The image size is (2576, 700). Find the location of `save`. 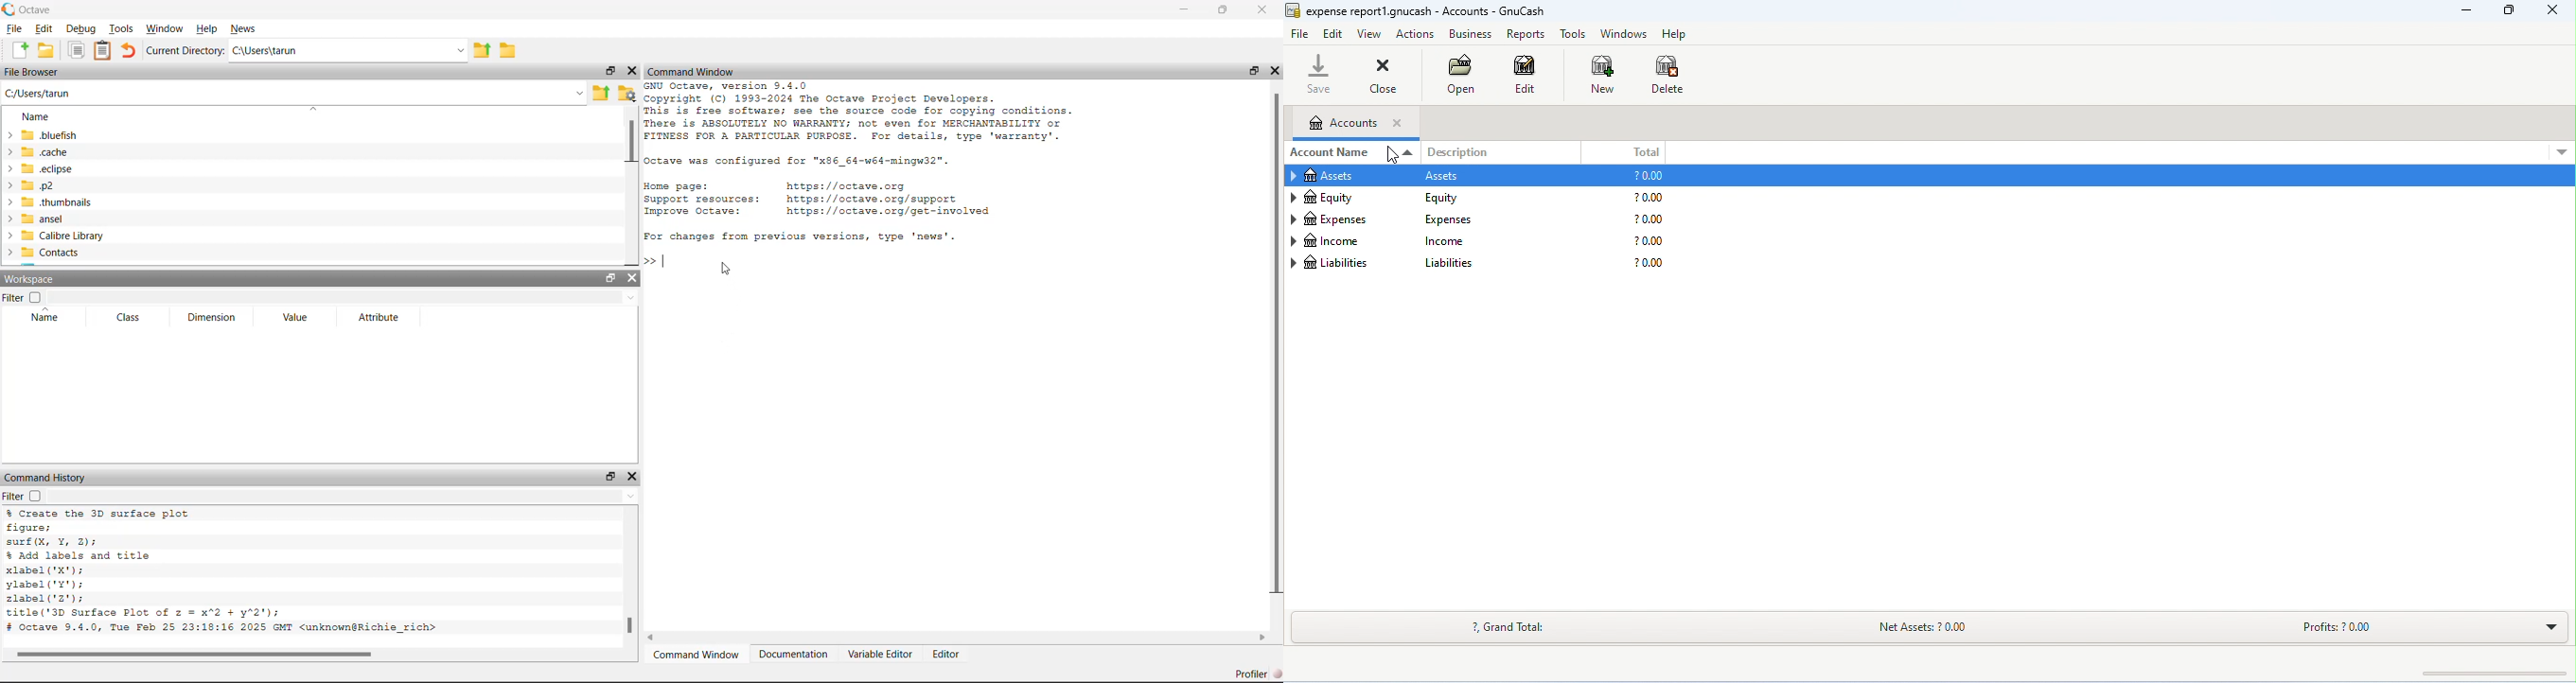

save is located at coordinates (1319, 73).